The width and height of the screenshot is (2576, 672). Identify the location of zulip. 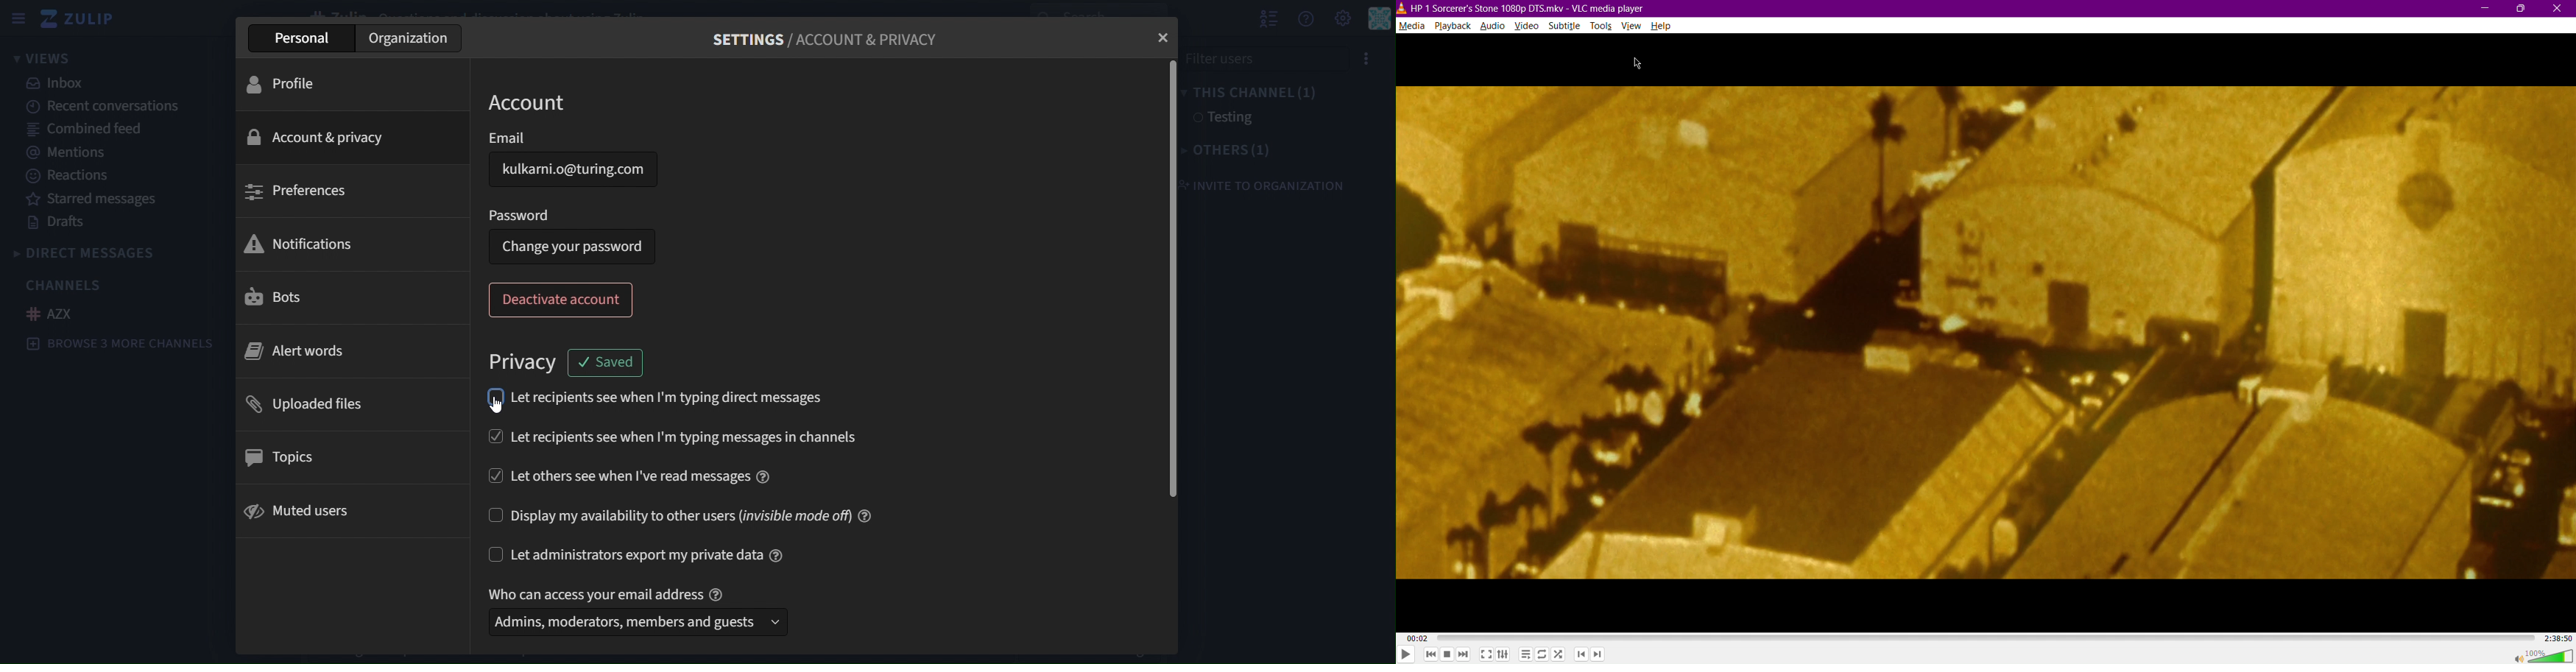
(77, 18).